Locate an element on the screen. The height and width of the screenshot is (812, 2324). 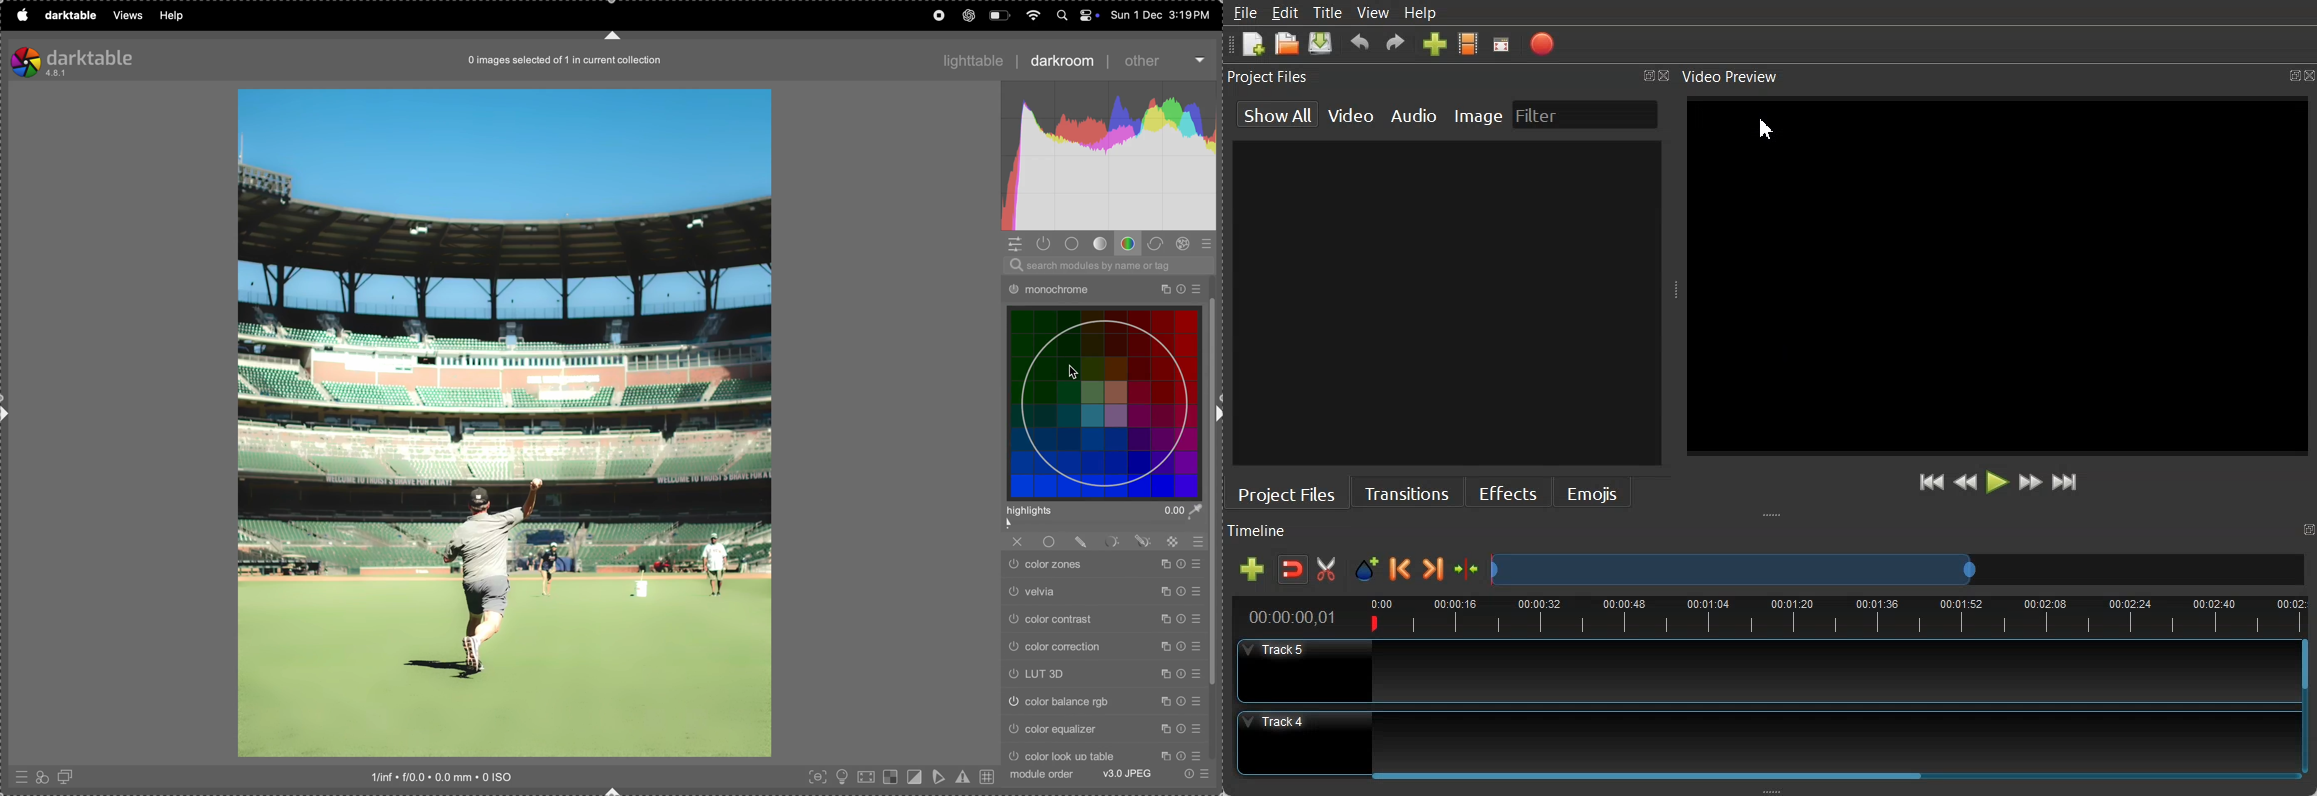
darktable is located at coordinates (68, 17).